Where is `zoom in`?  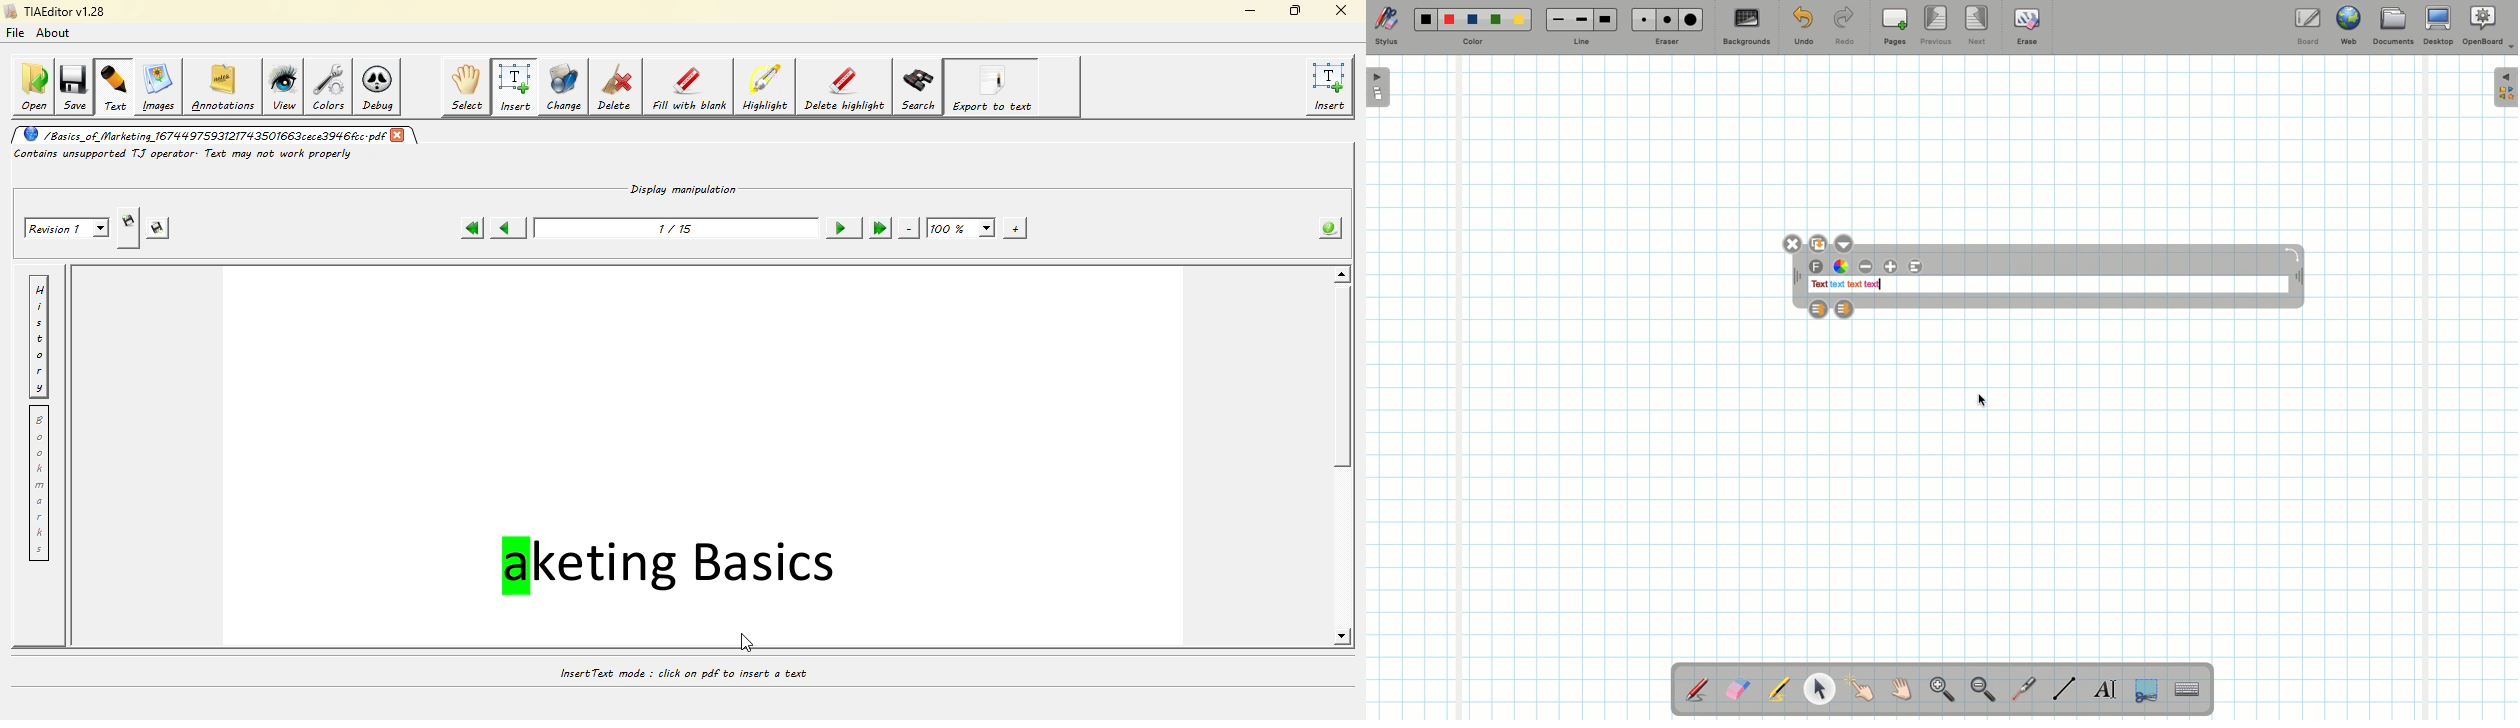 zoom in is located at coordinates (1012, 227).